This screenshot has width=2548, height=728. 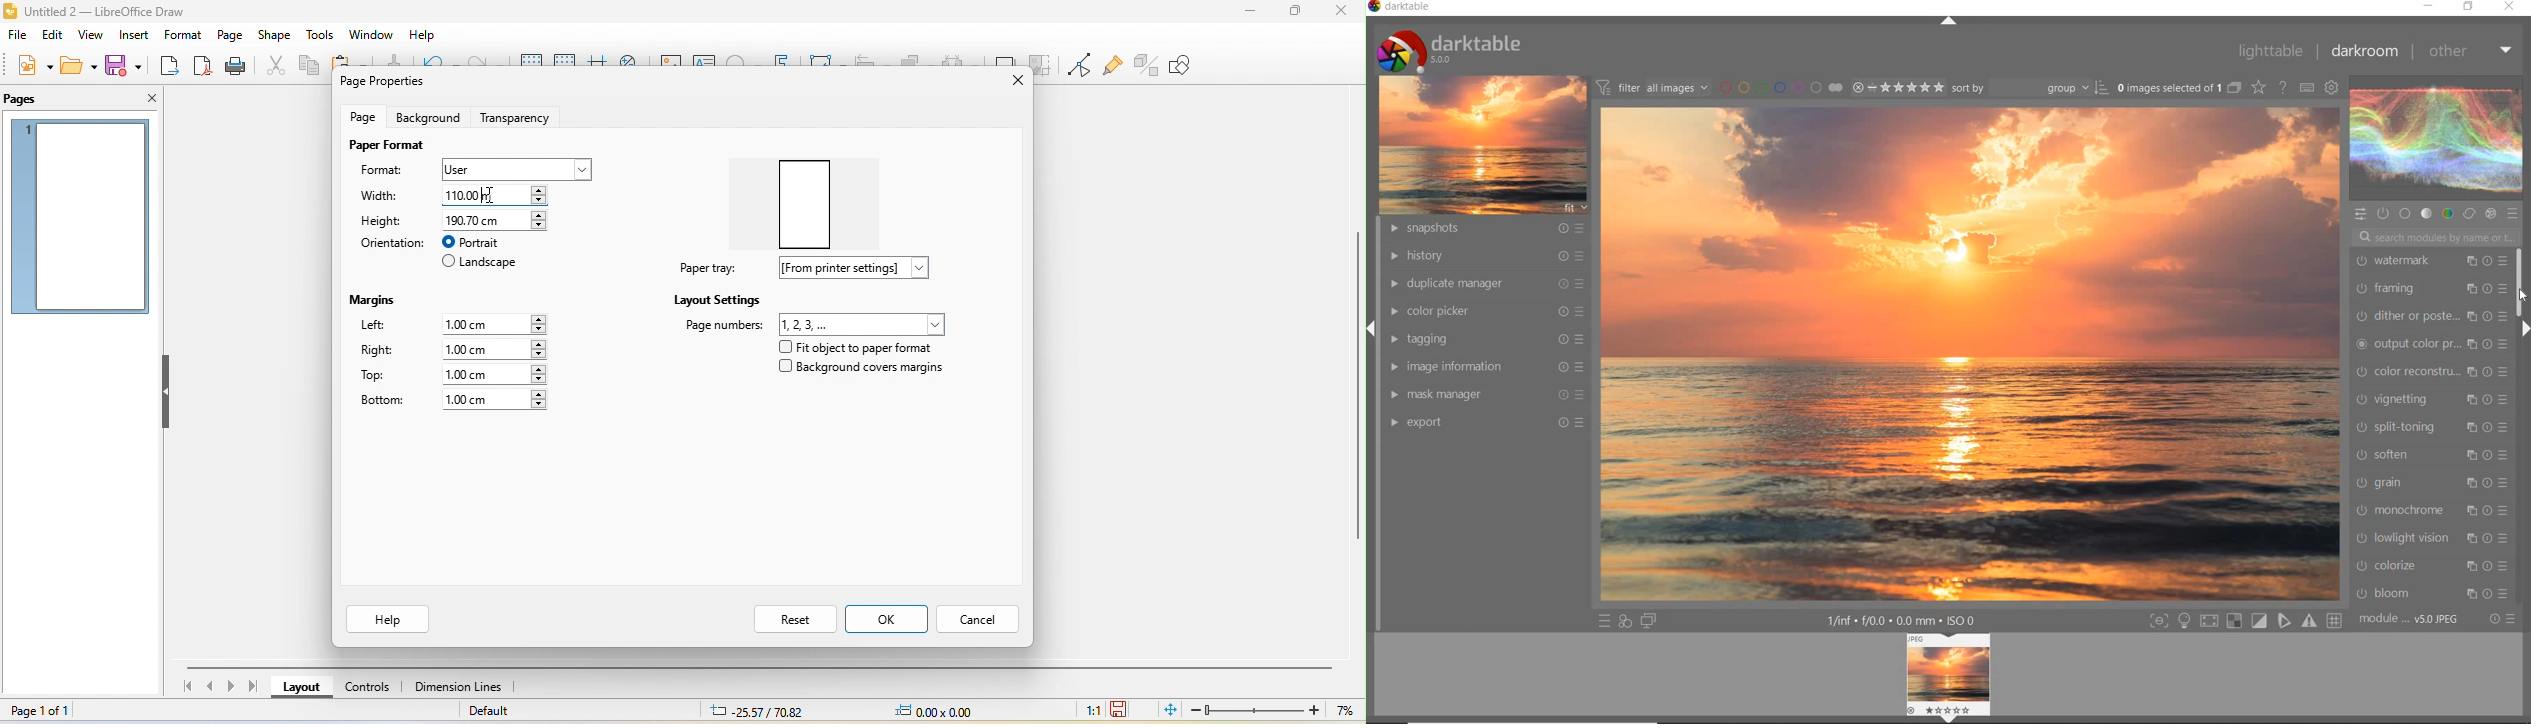 What do you see at coordinates (55, 35) in the screenshot?
I see `edit` at bounding box center [55, 35].